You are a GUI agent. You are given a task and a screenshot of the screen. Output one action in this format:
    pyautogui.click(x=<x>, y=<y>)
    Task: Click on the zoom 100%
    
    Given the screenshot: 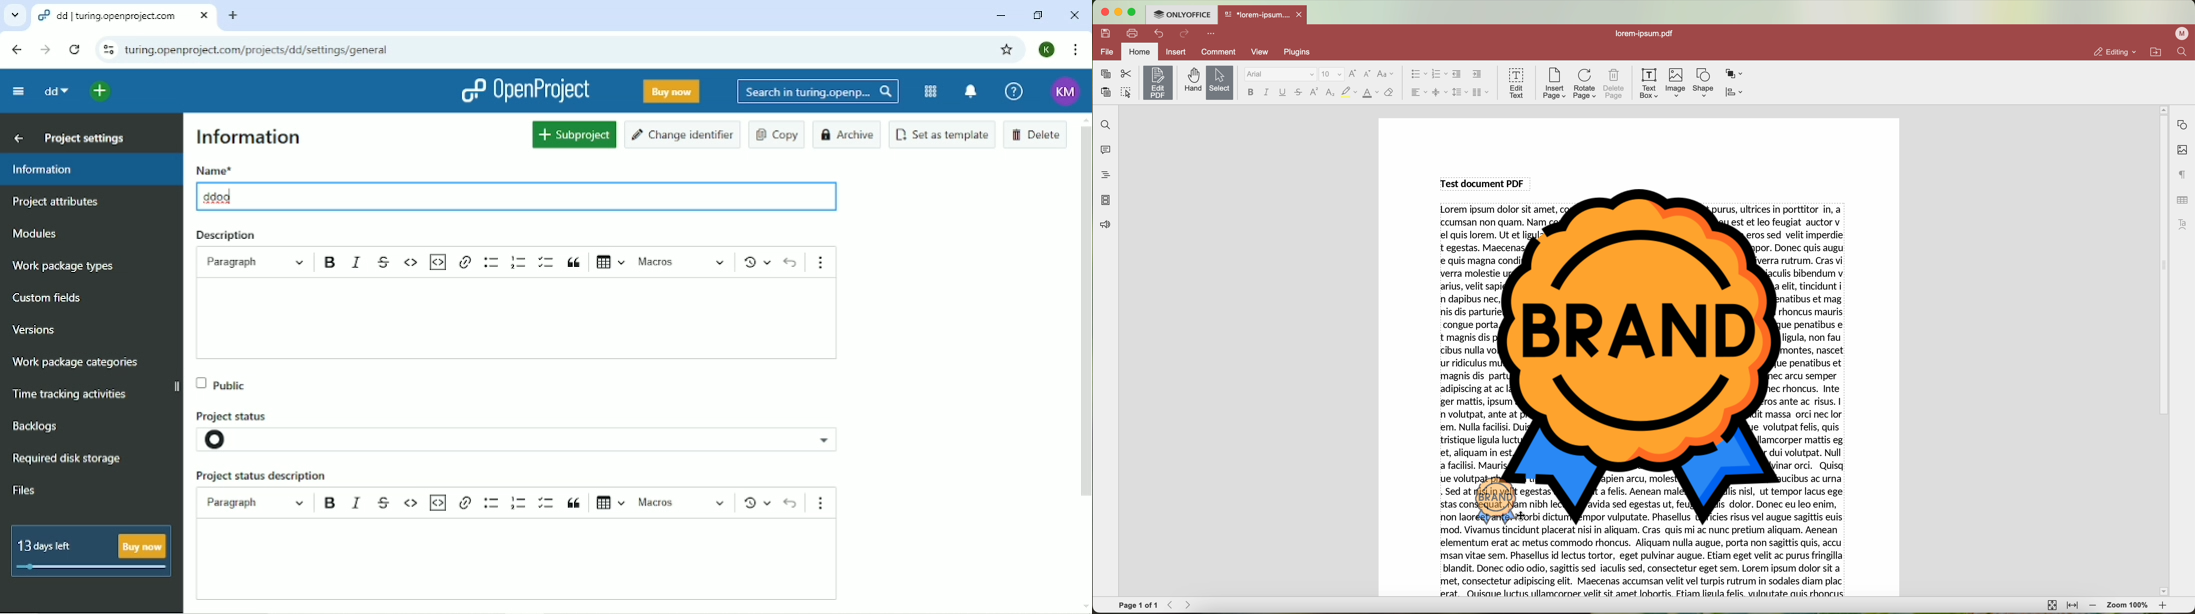 What is the action you would take?
    pyautogui.click(x=2128, y=606)
    